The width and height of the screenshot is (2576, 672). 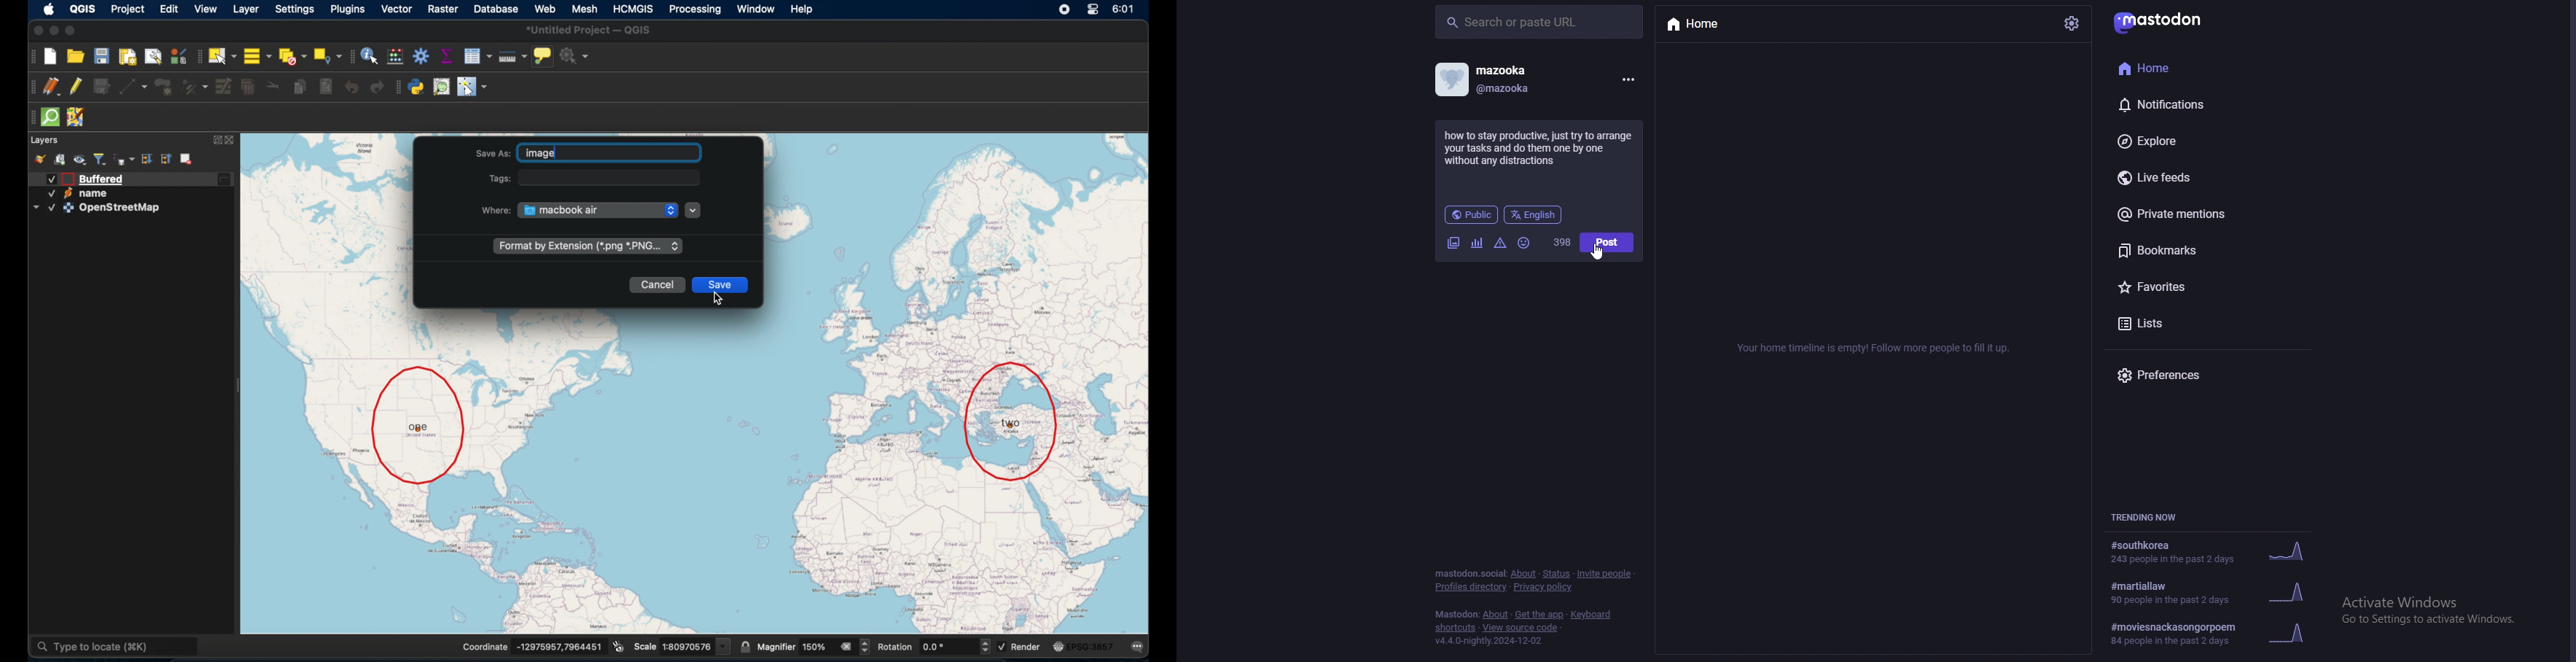 What do you see at coordinates (1093, 9) in the screenshot?
I see `control center` at bounding box center [1093, 9].